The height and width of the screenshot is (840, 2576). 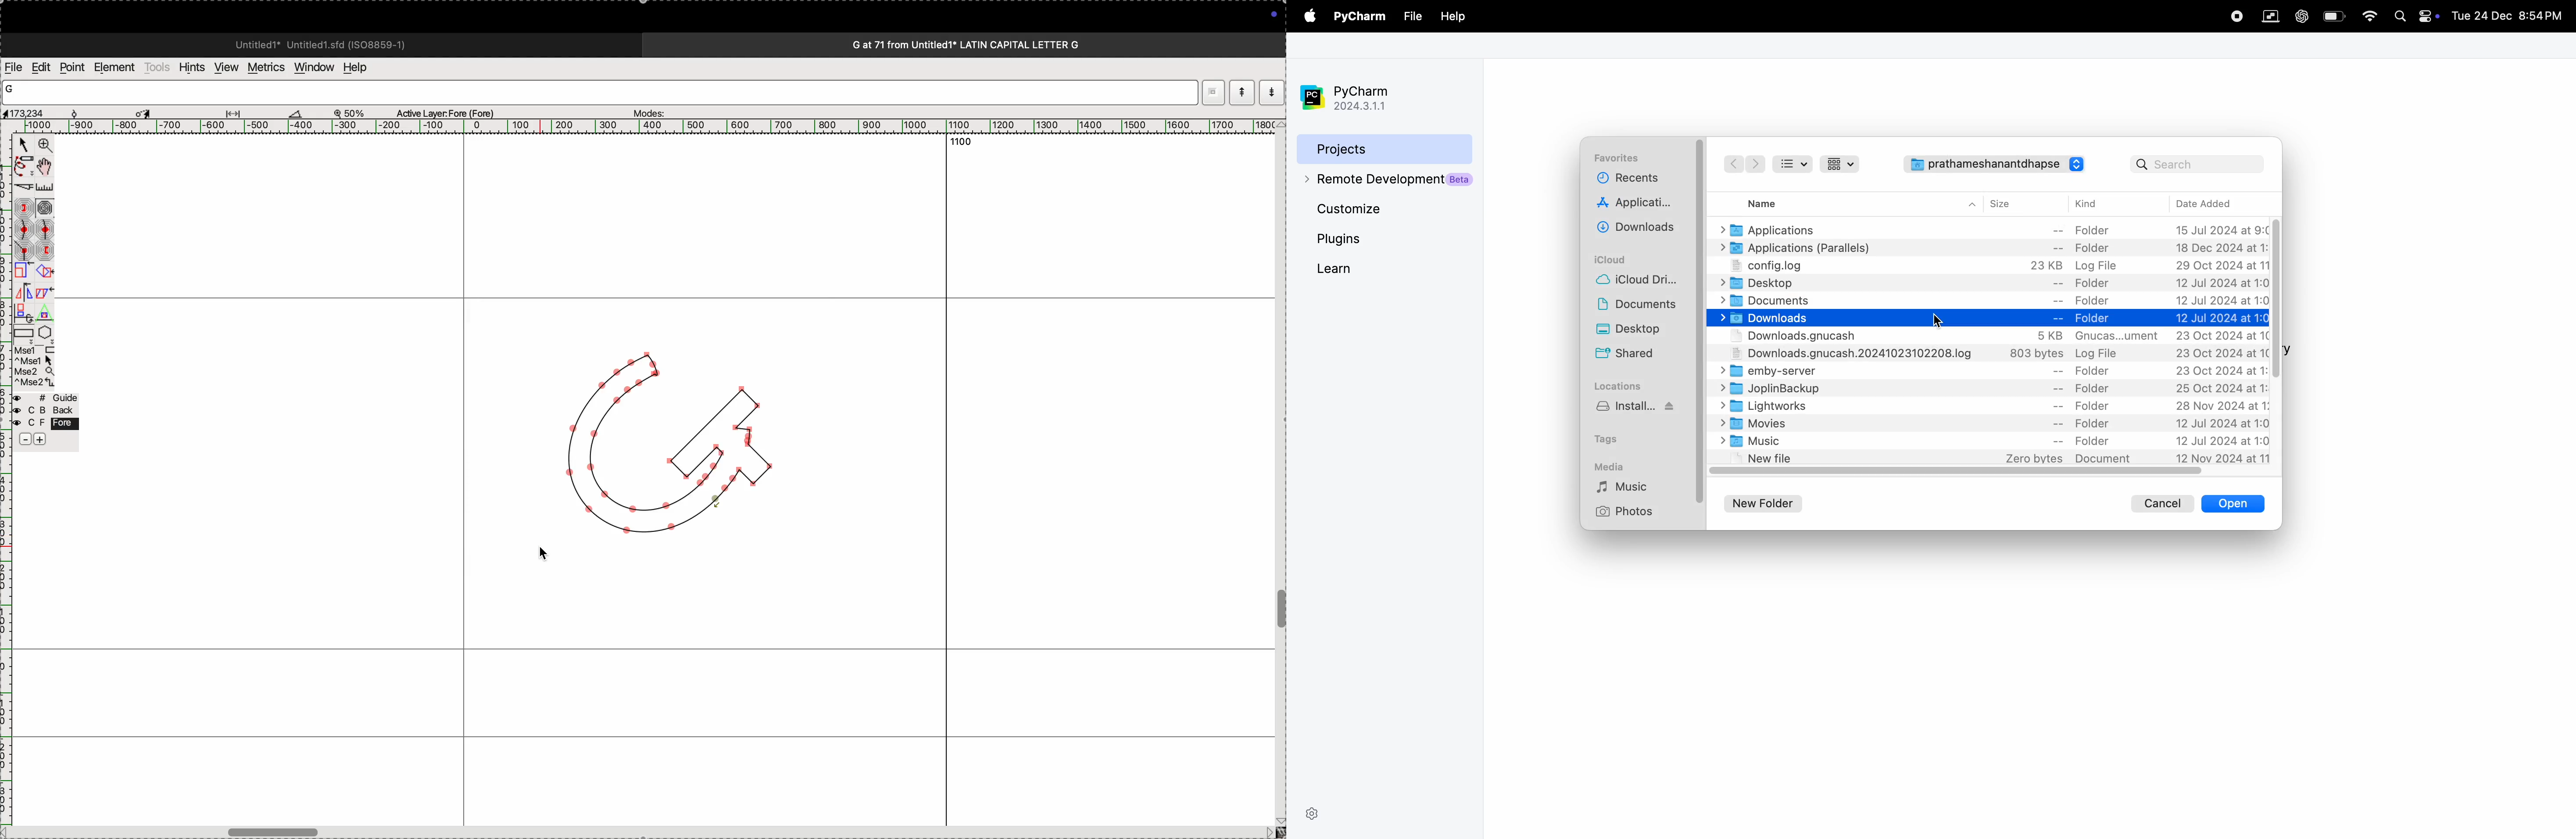 I want to click on freehand, so click(x=24, y=168).